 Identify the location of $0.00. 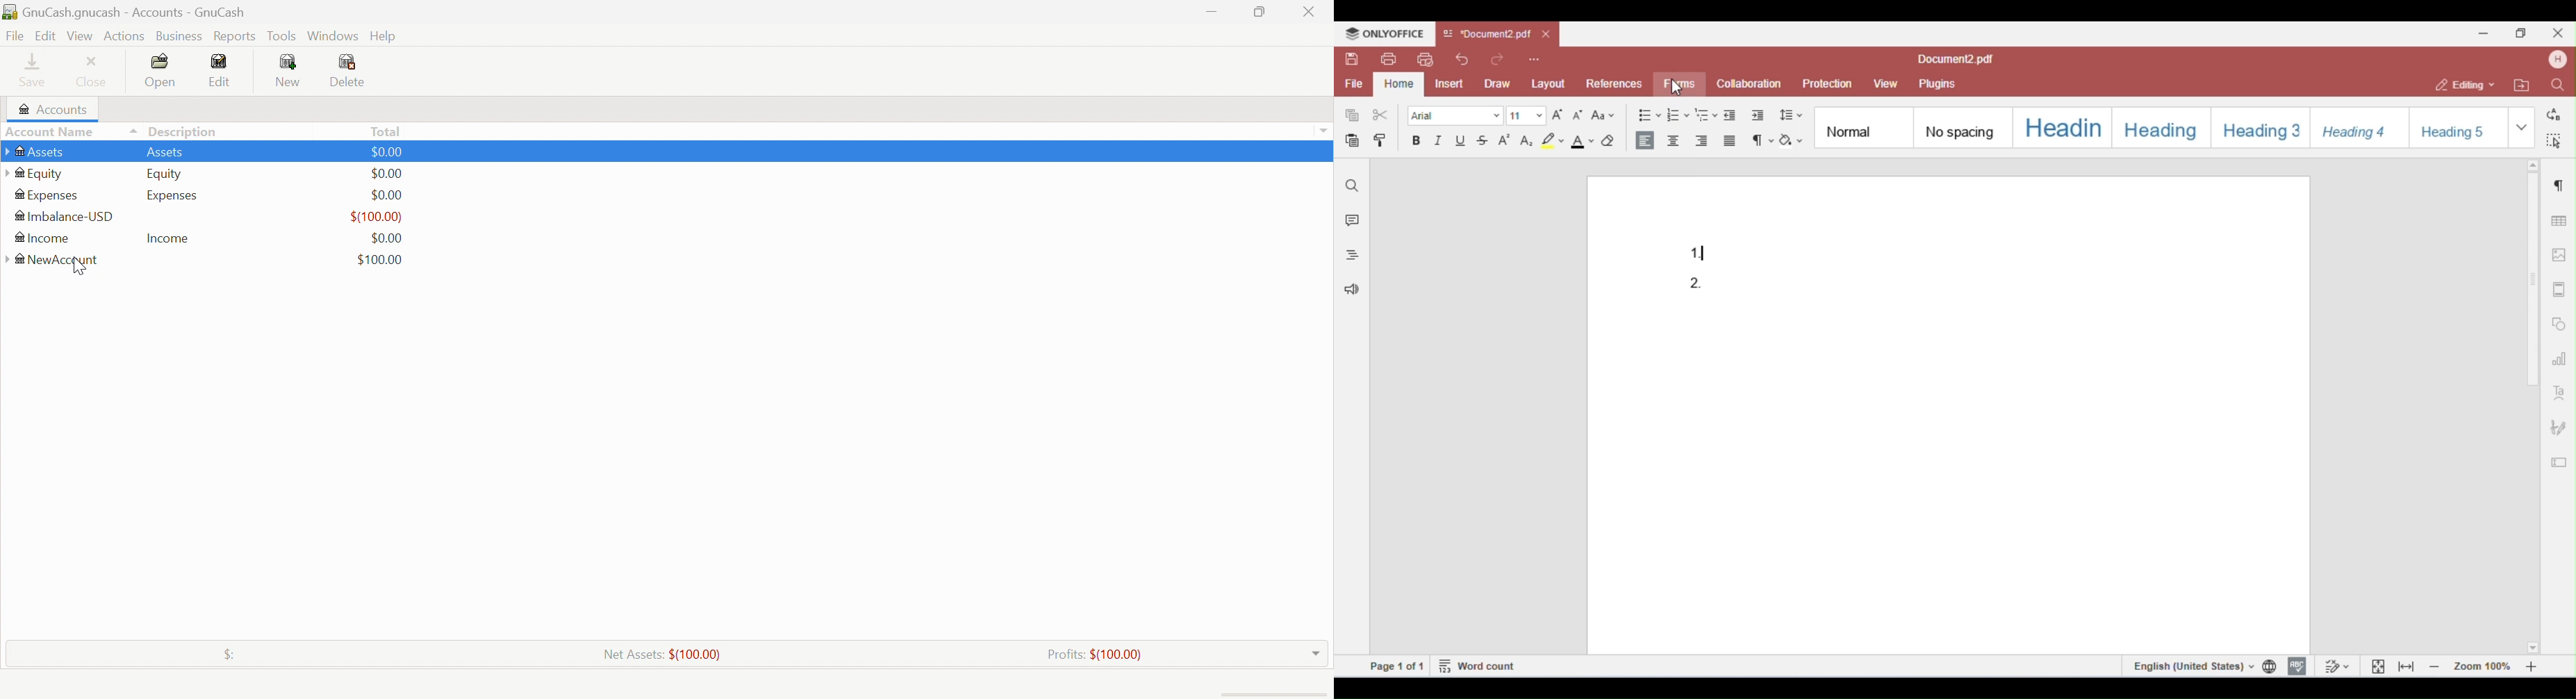
(386, 238).